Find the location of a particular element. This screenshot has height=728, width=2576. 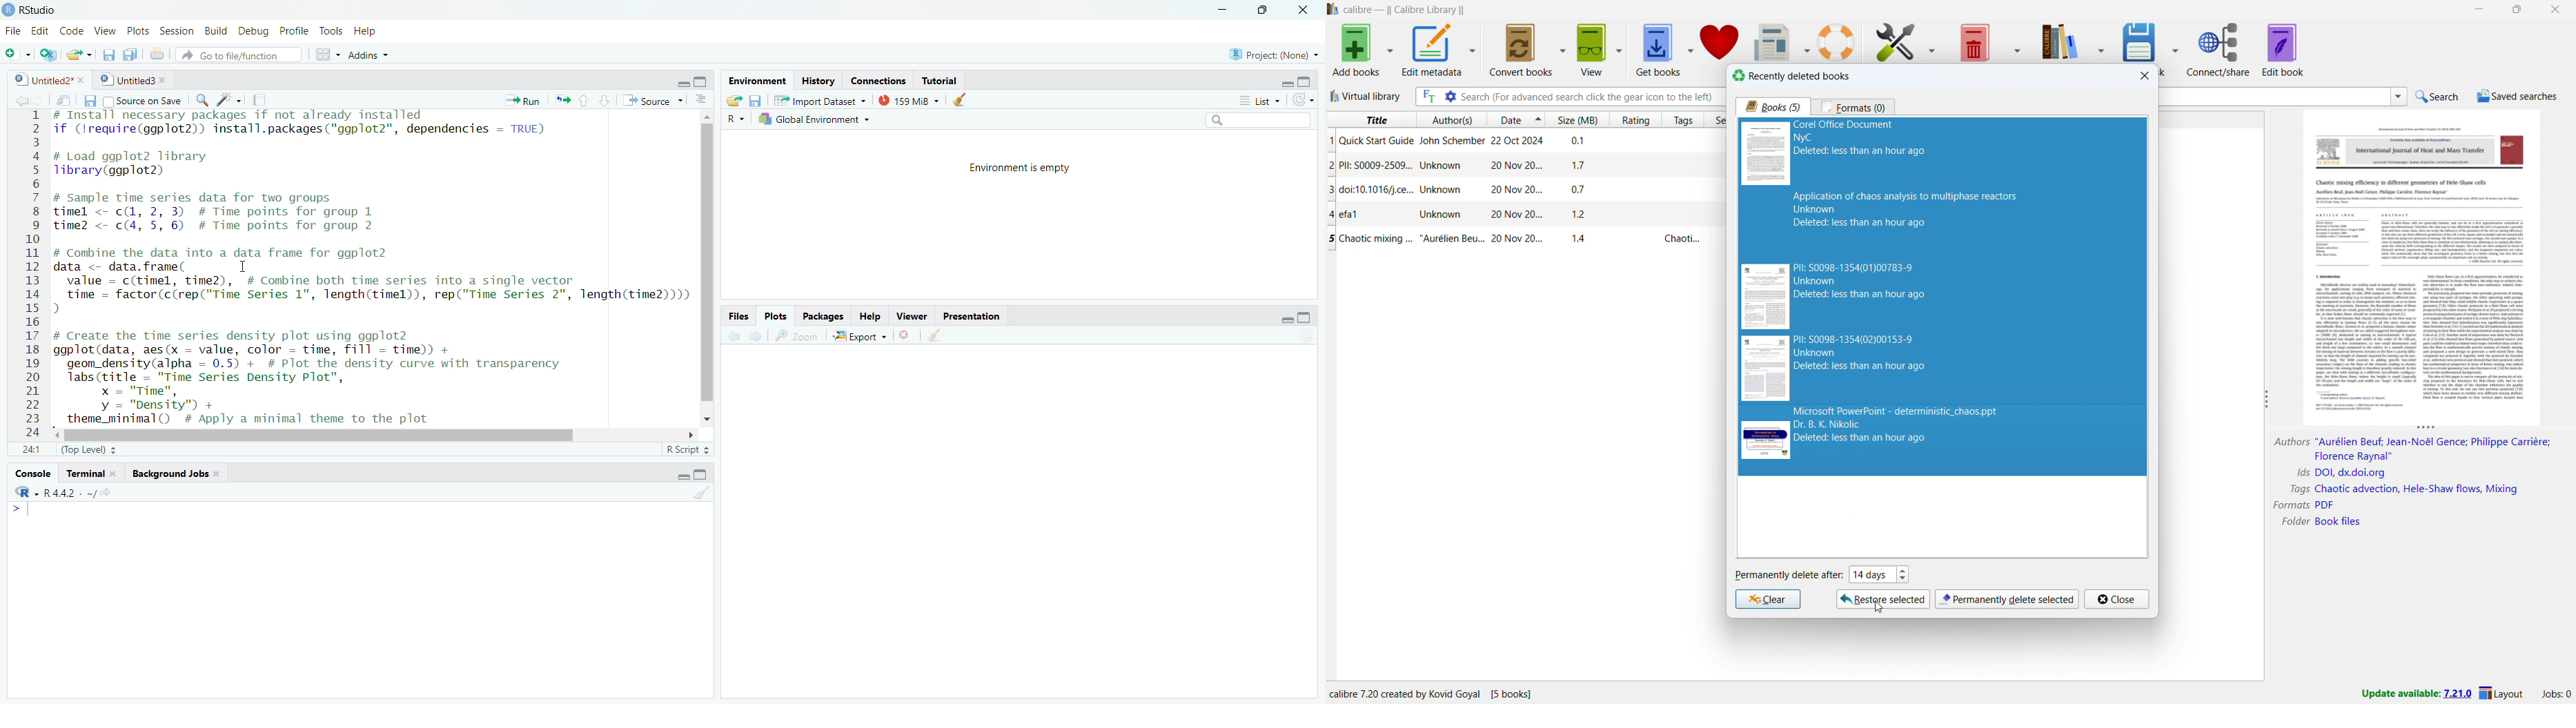

Untitled3 is located at coordinates (132, 79).